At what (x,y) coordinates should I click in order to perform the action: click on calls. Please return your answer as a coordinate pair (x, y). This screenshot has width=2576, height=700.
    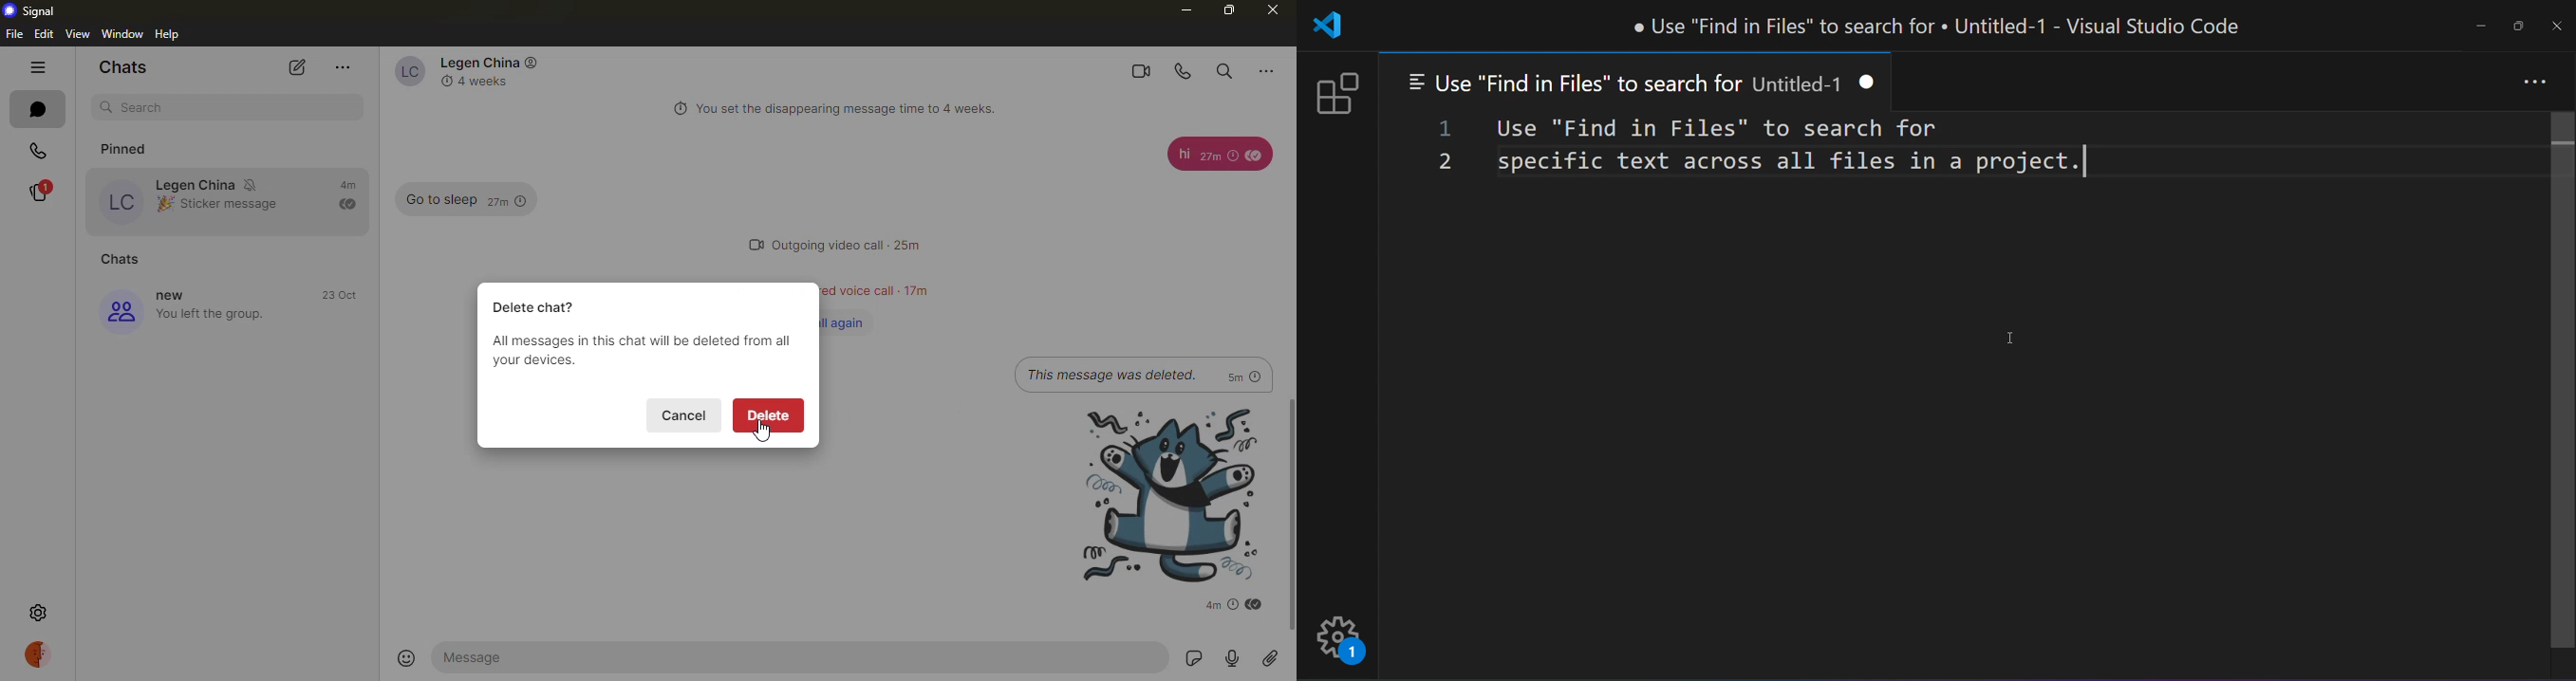
    Looking at the image, I should click on (38, 150).